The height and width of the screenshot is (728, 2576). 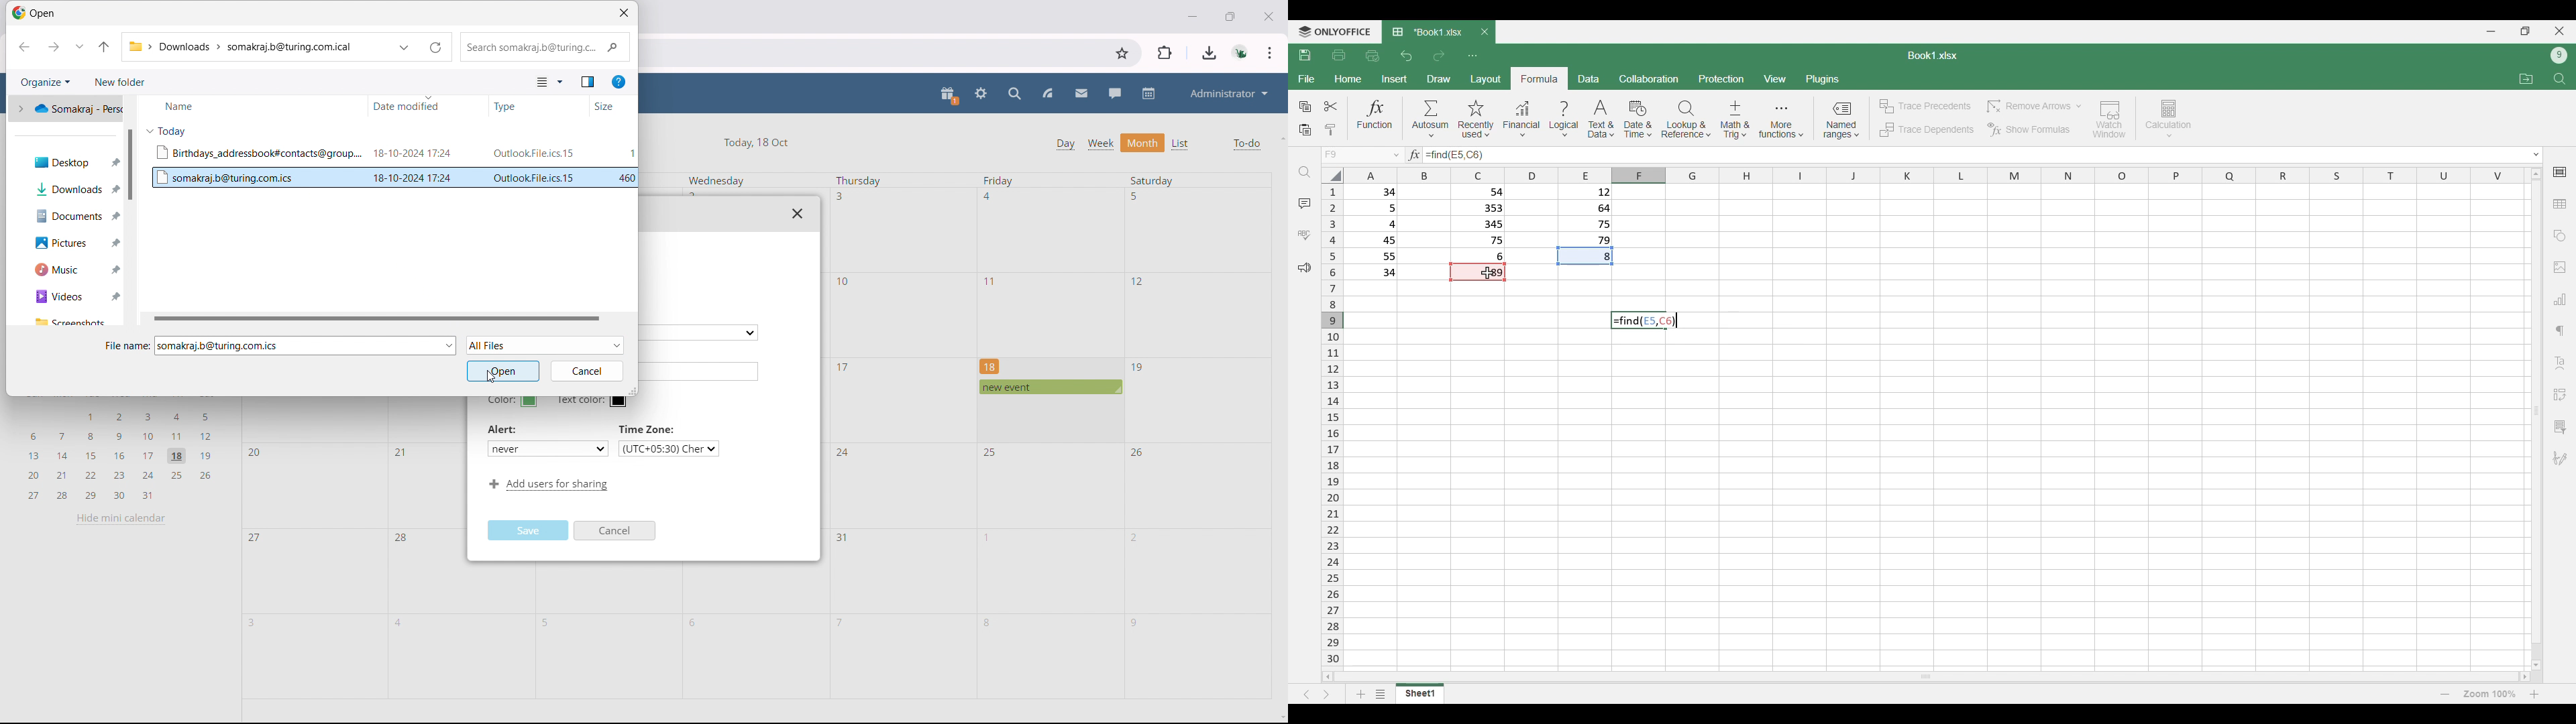 What do you see at coordinates (2560, 31) in the screenshot?
I see `Close interface` at bounding box center [2560, 31].